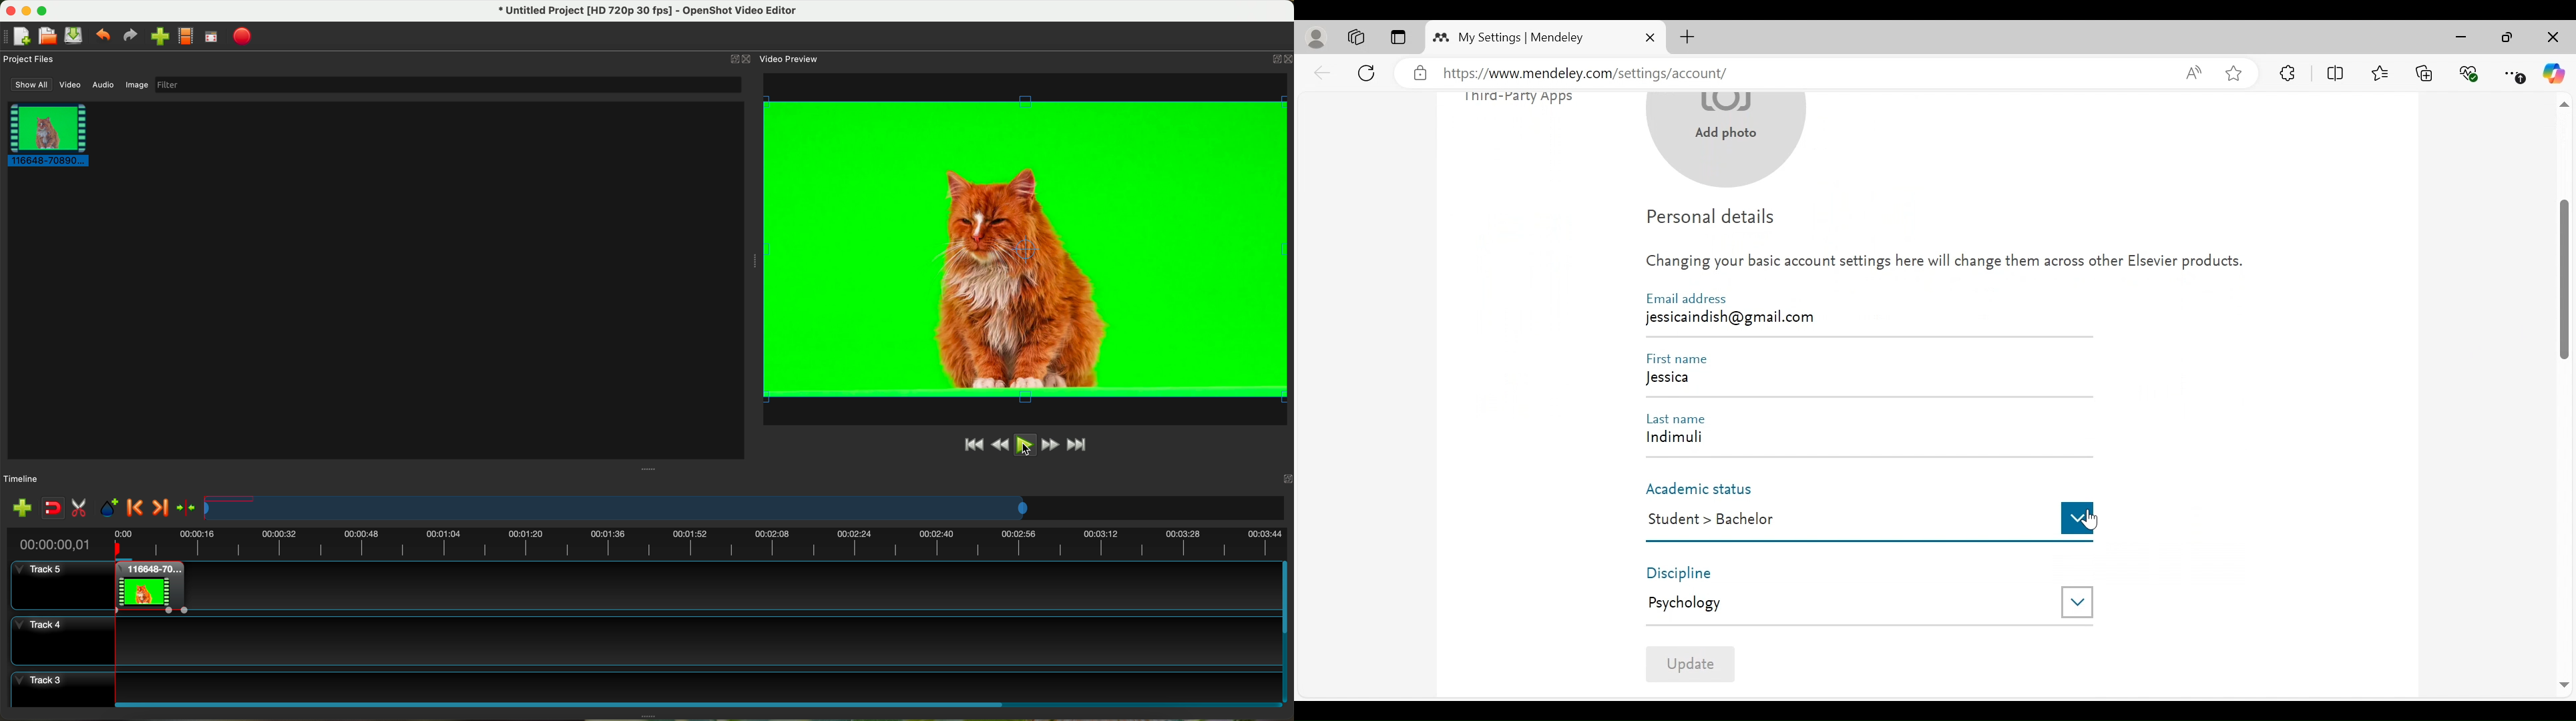 This screenshot has width=2576, height=728. I want to click on Copilot, so click(2554, 73).